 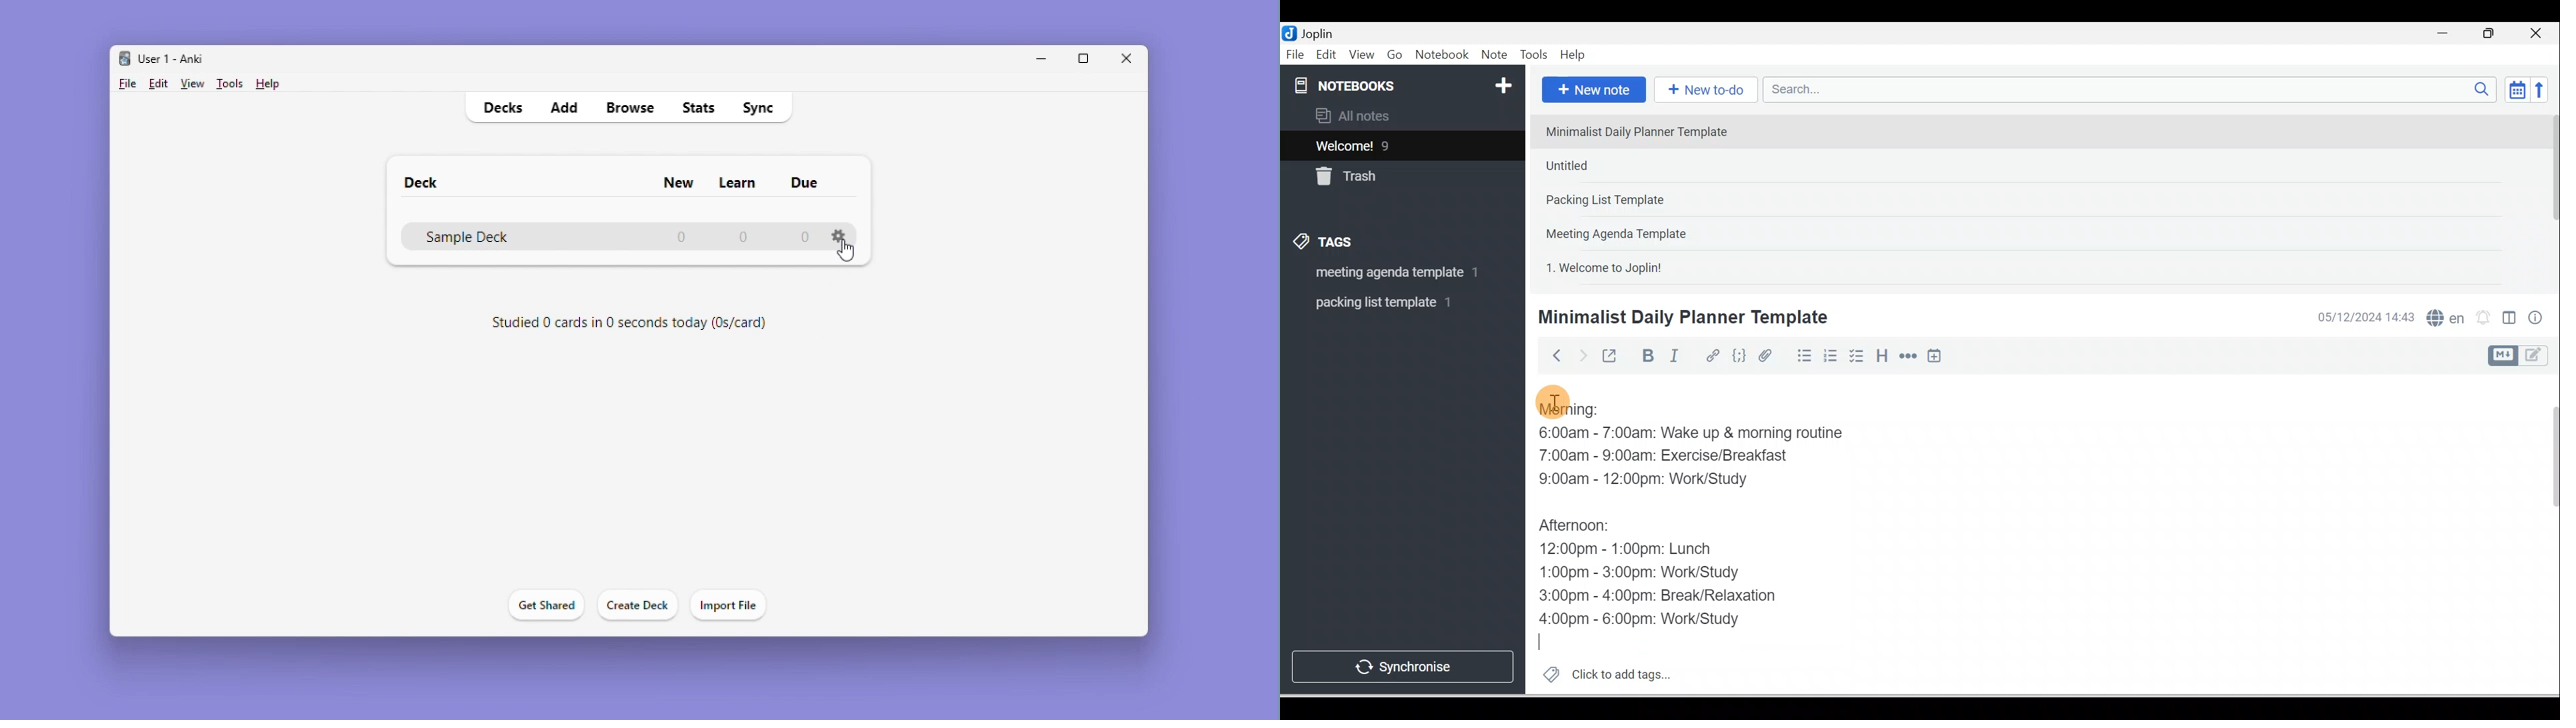 I want to click on Edit, so click(x=1327, y=55).